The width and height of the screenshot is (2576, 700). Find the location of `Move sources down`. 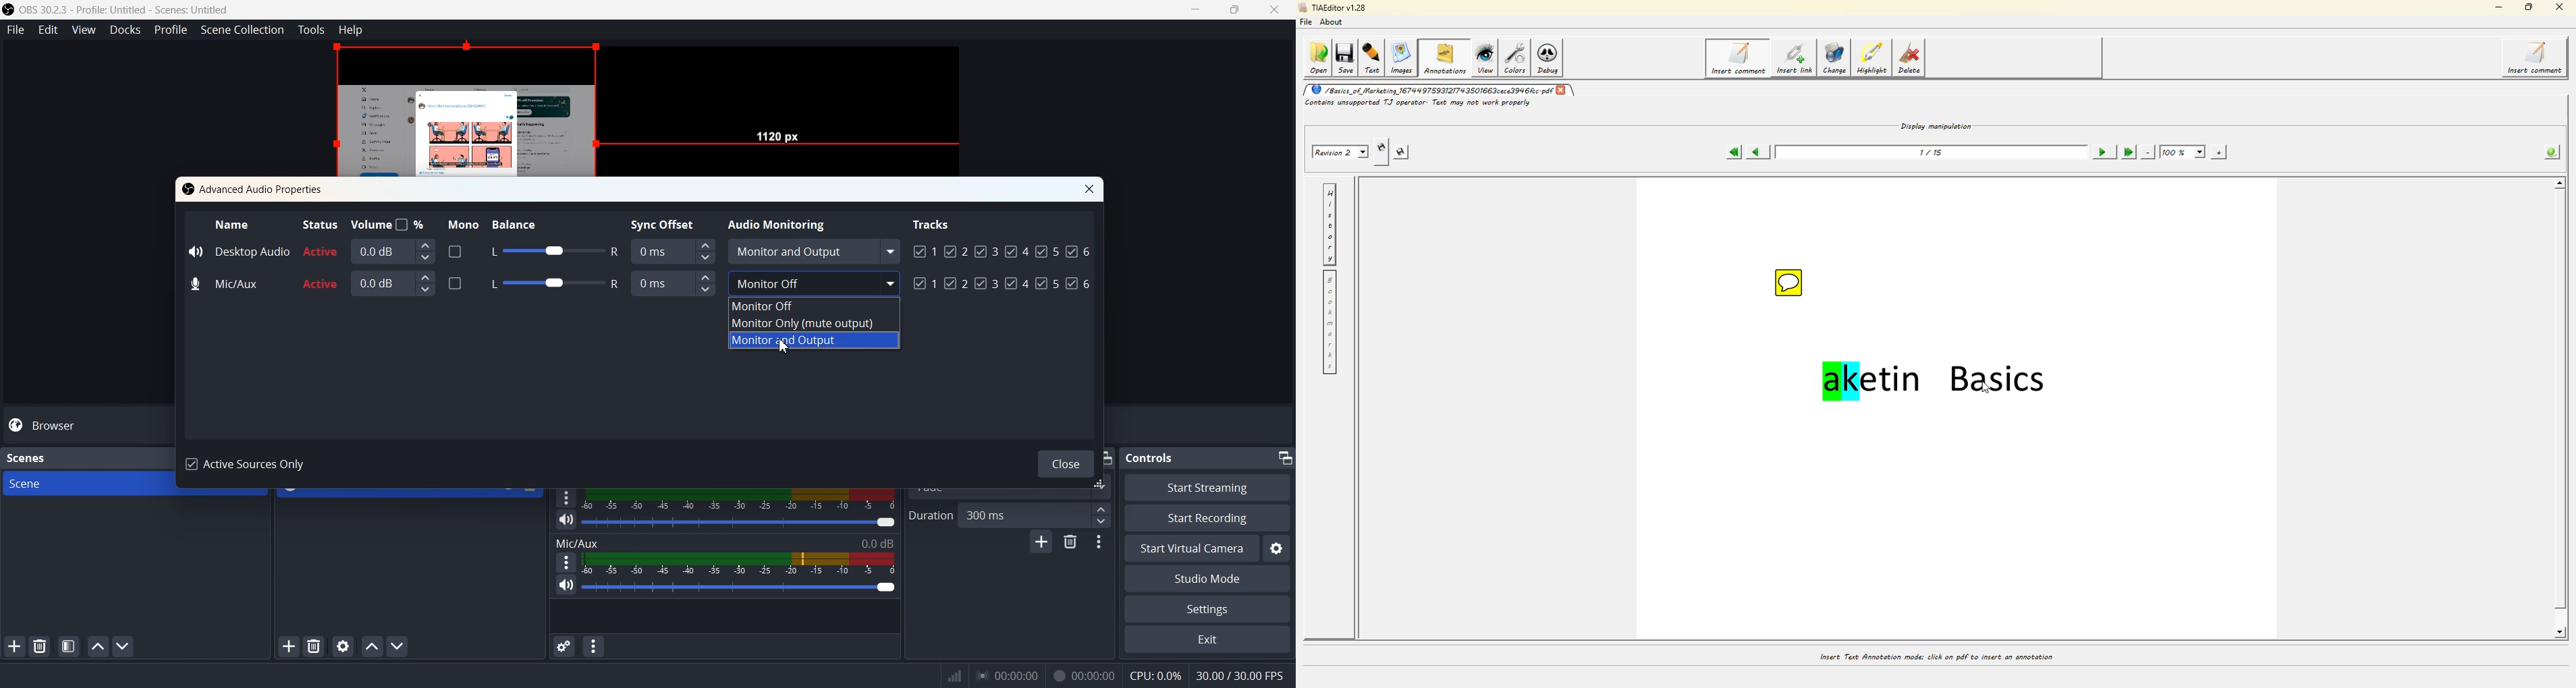

Move sources down is located at coordinates (398, 647).